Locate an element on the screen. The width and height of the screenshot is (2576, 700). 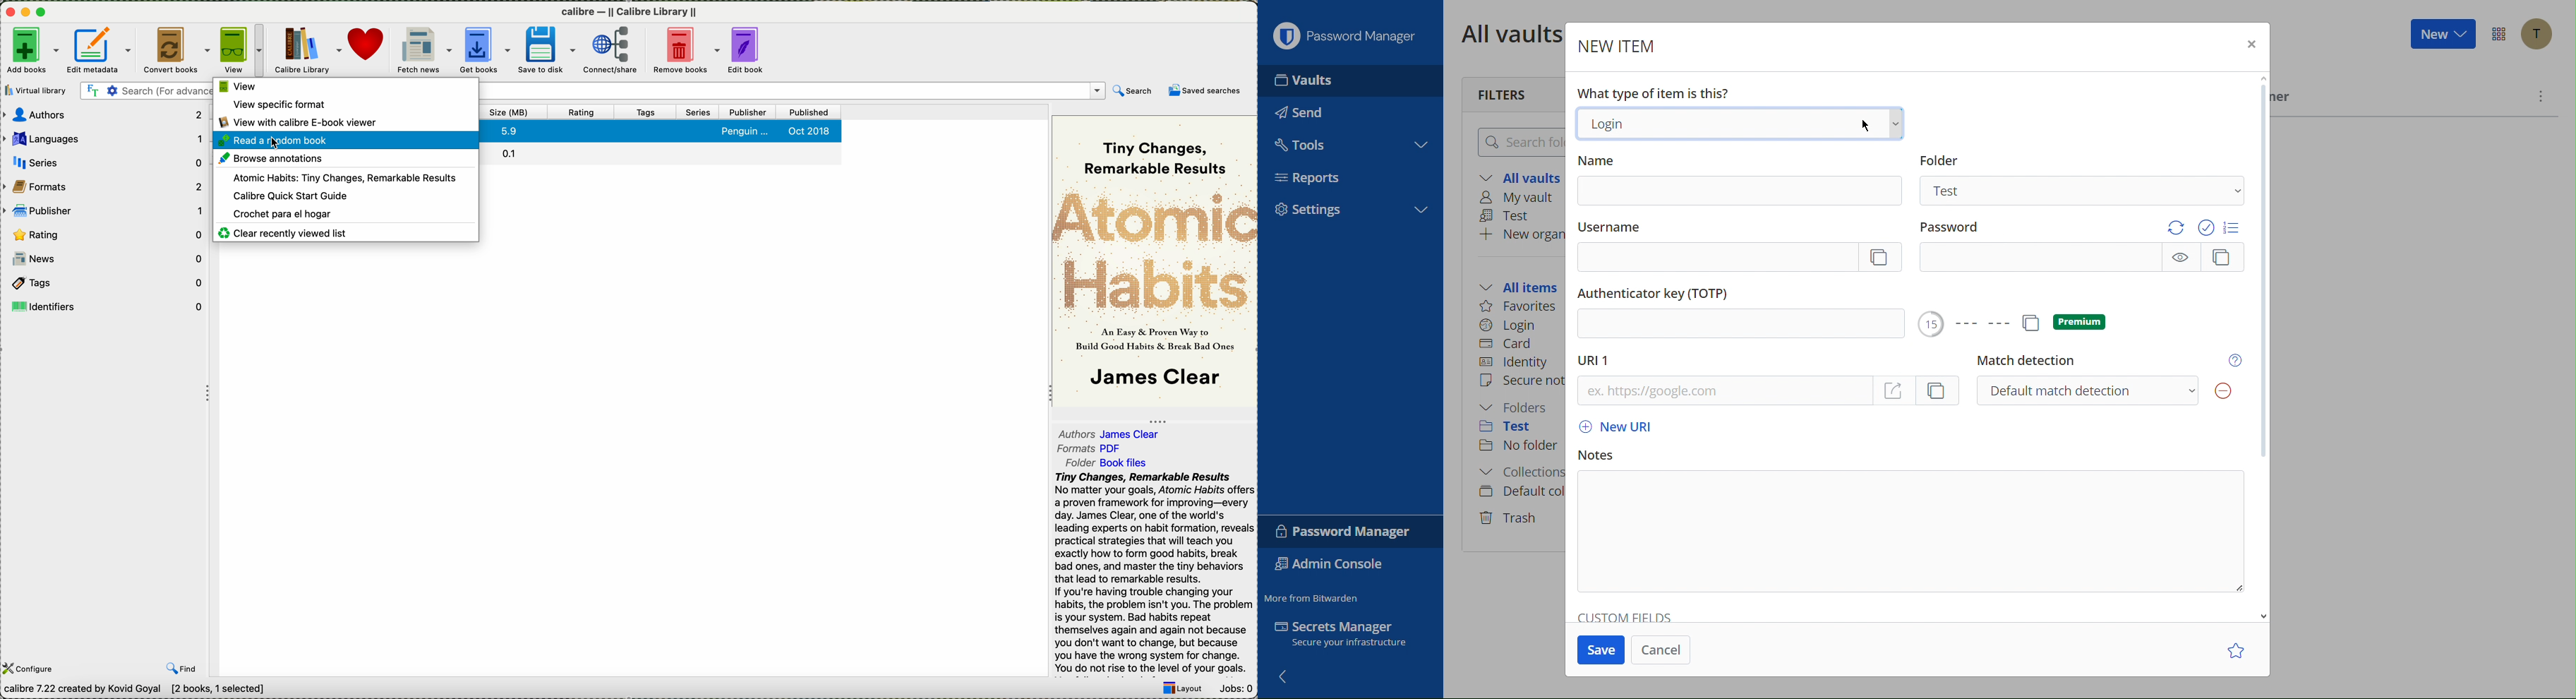
Send is located at coordinates (1305, 114).